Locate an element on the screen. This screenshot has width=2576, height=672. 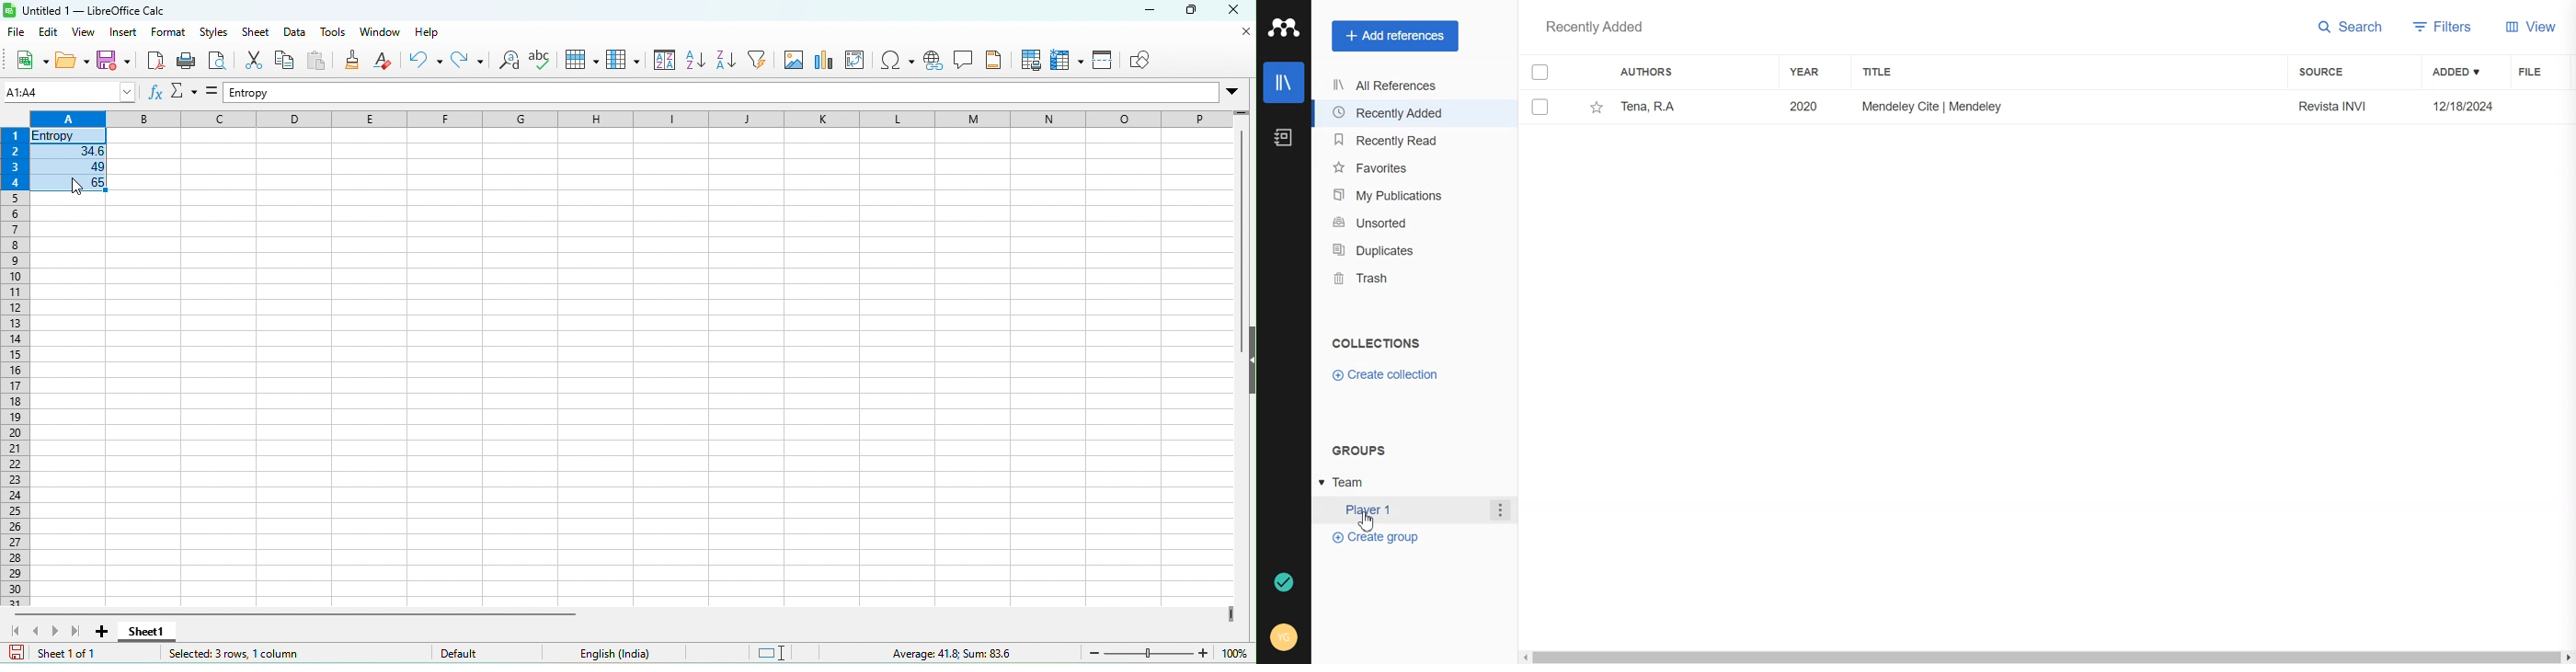
sort descending is located at coordinates (730, 63).